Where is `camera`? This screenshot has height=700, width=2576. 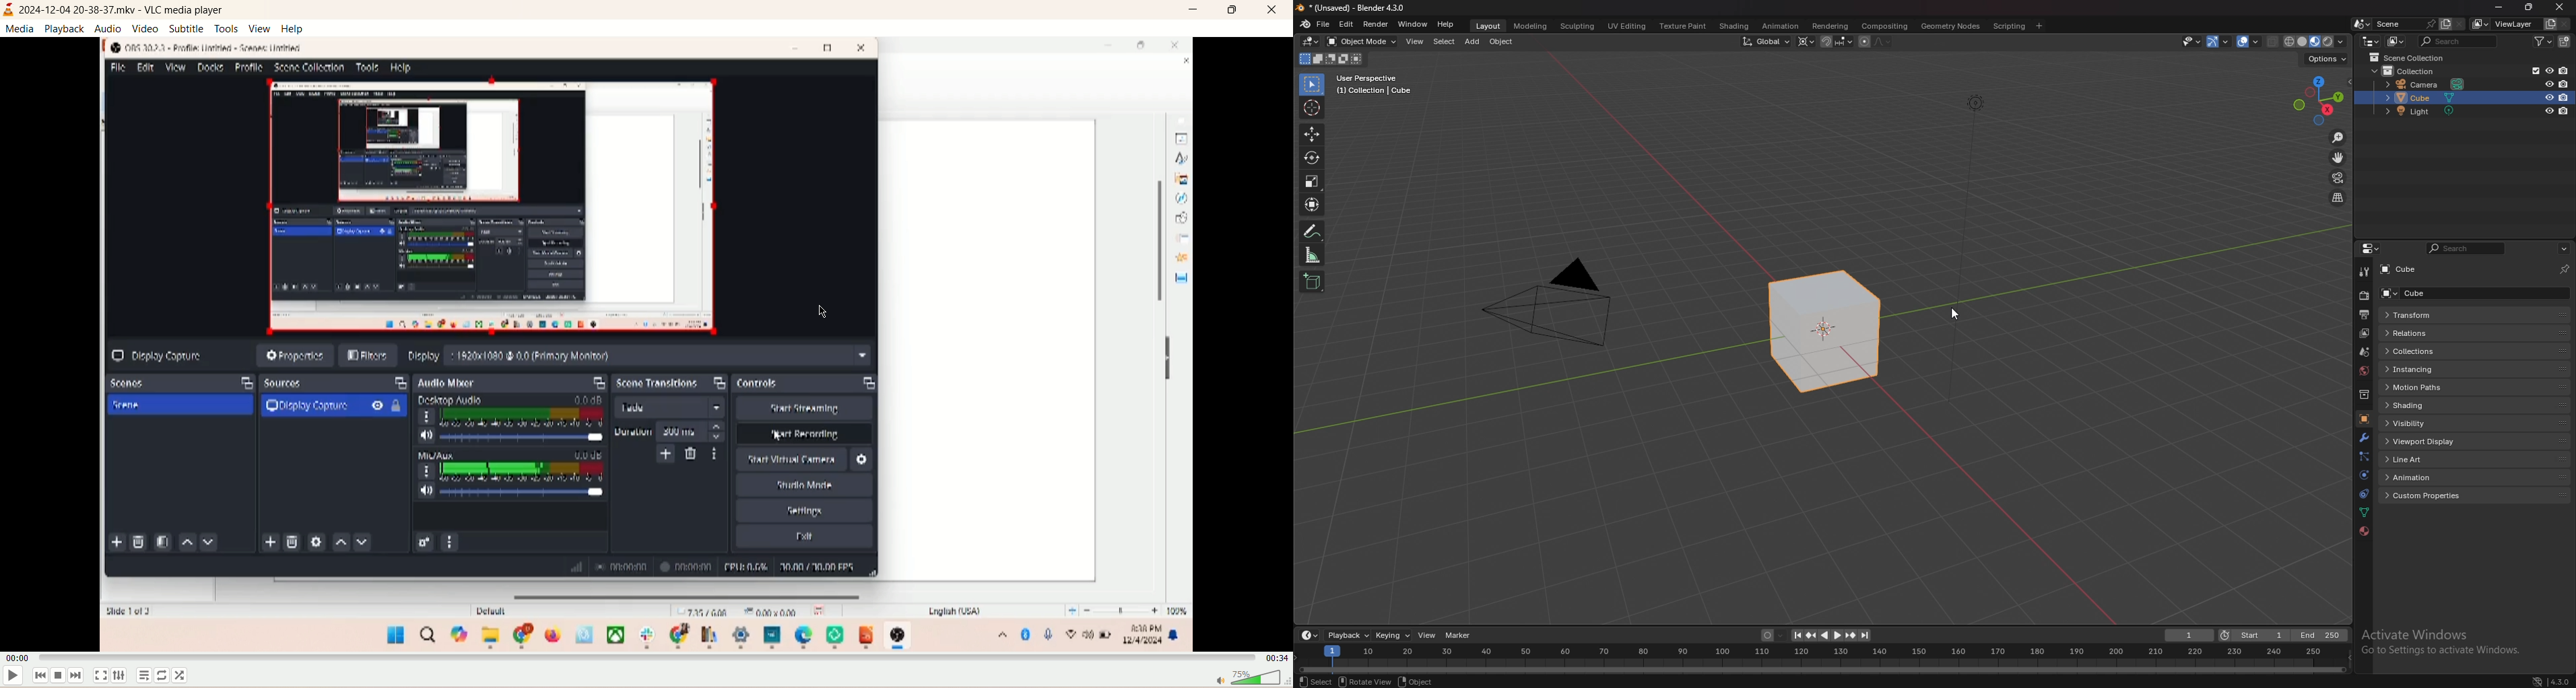 camera is located at coordinates (2423, 84).